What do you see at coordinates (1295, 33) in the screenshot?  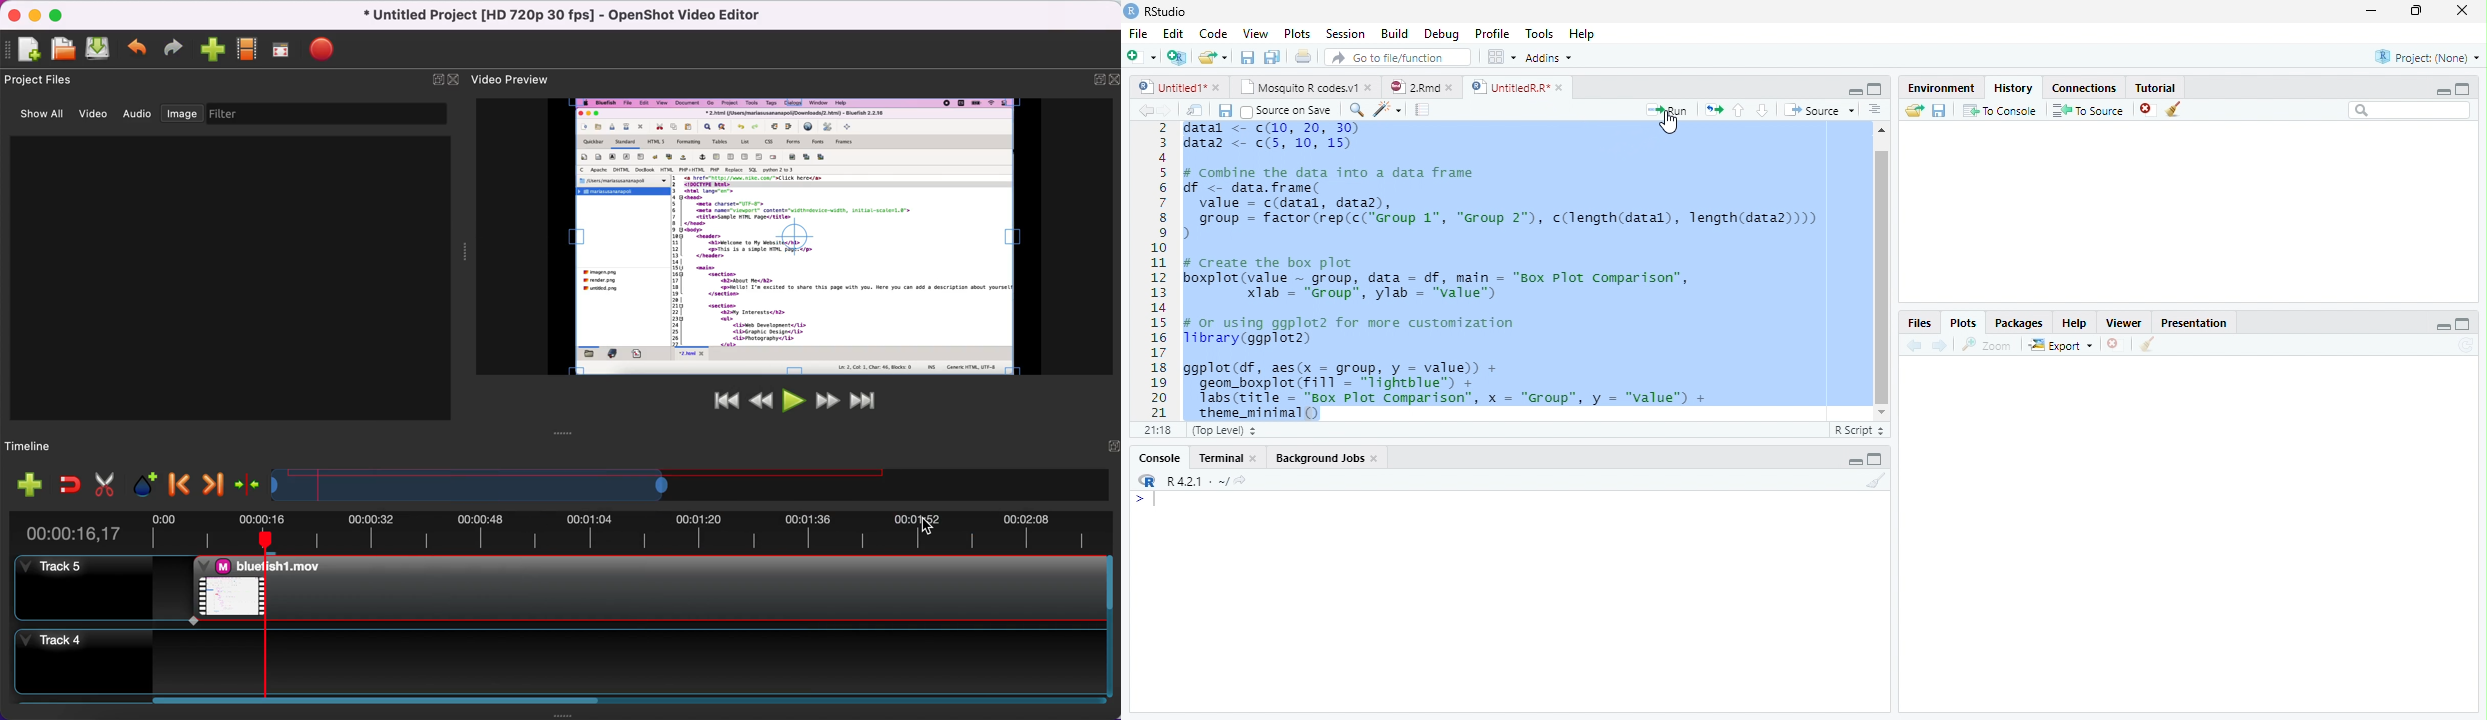 I see `Plots` at bounding box center [1295, 33].